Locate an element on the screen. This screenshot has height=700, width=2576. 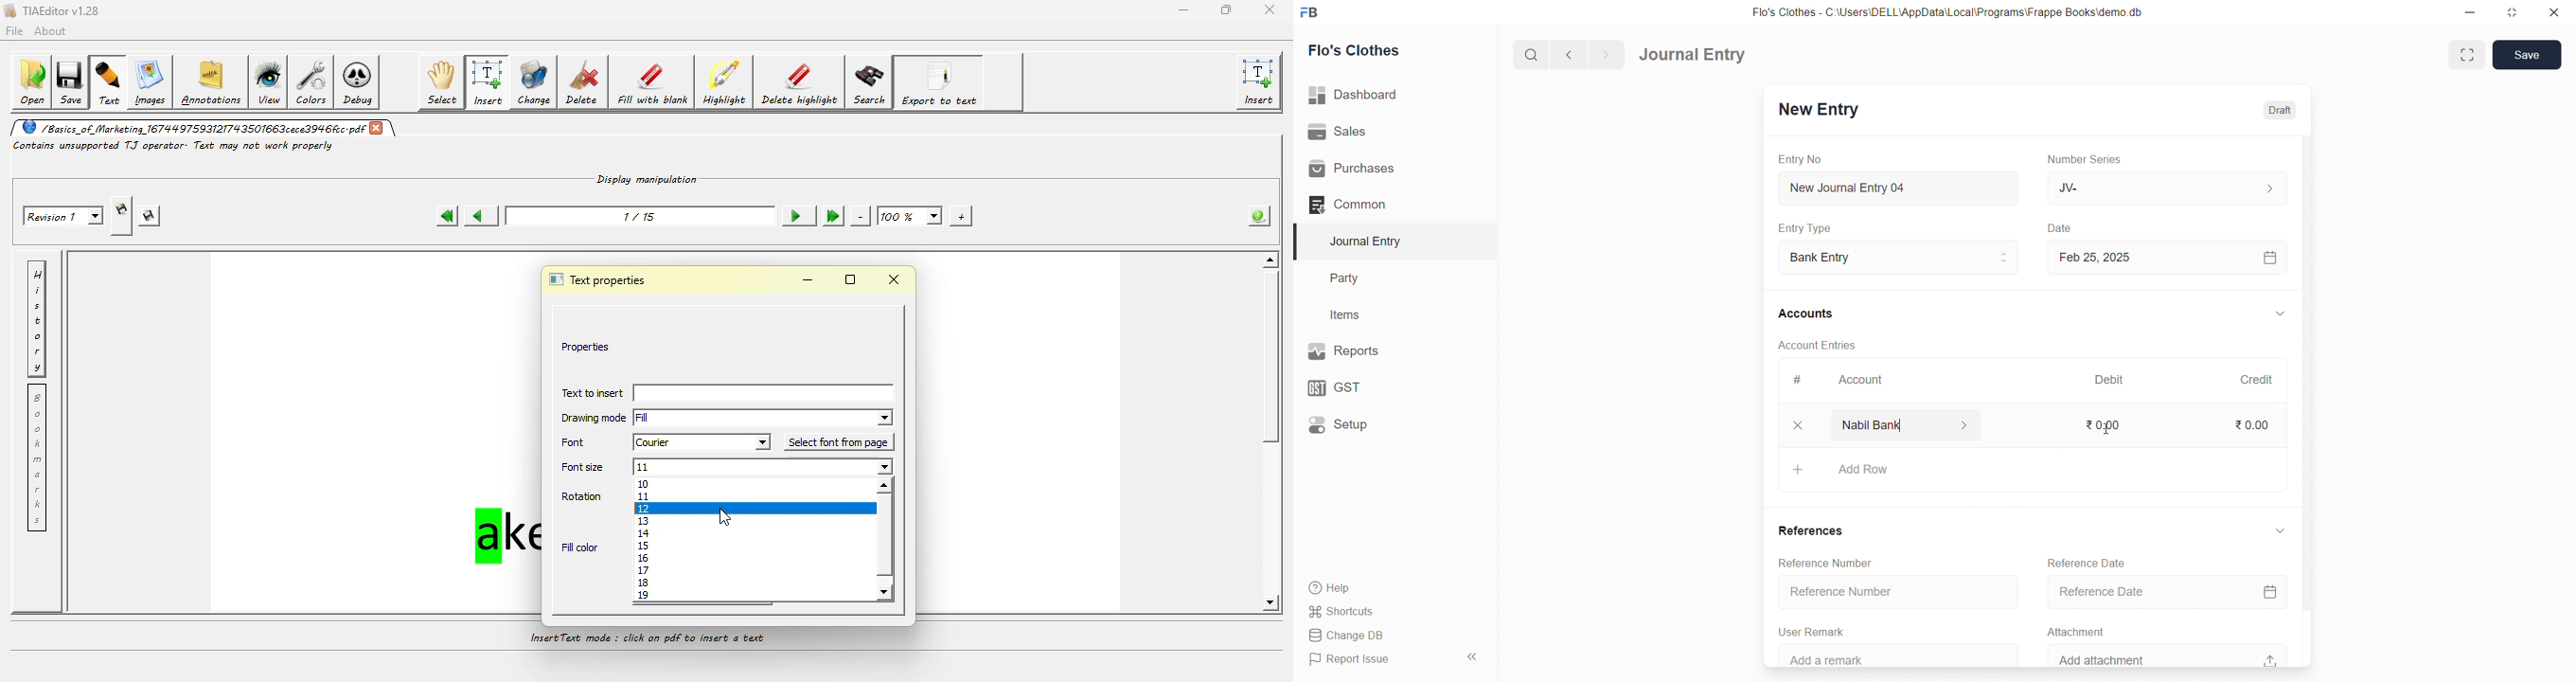
New Journal Entry 04 is located at coordinates (1895, 187).